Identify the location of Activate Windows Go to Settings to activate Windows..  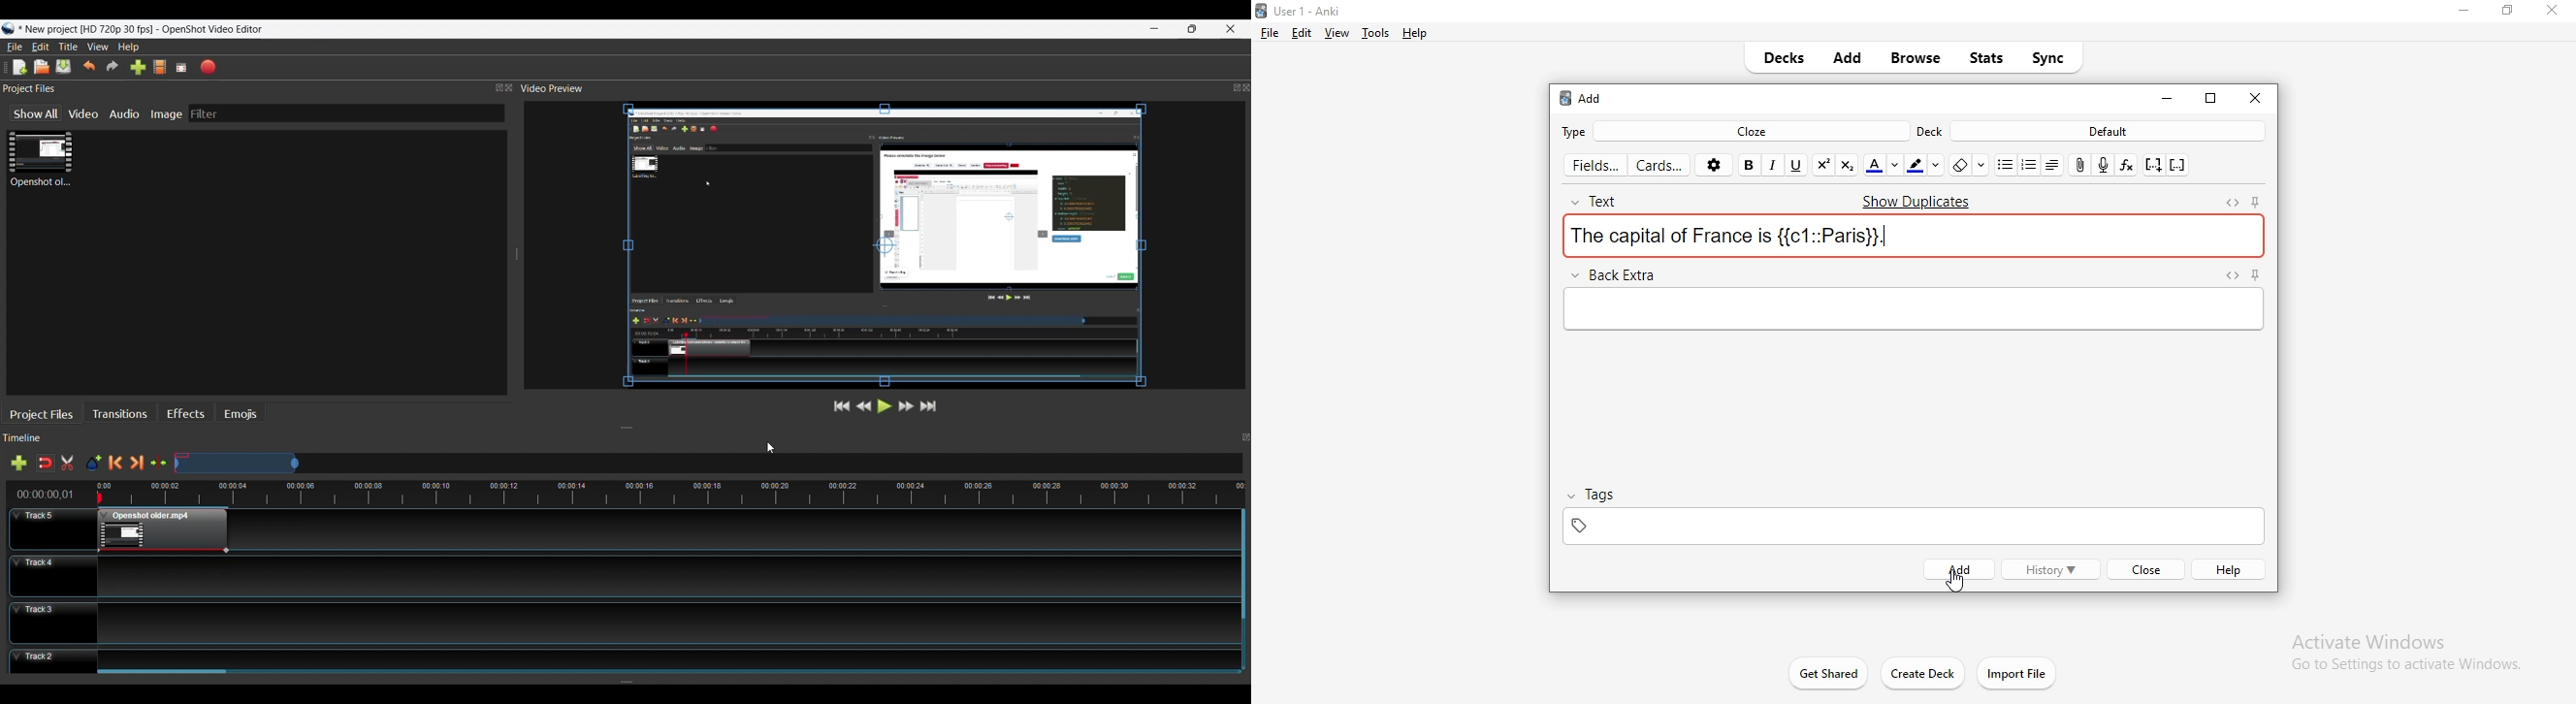
(2398, 651).